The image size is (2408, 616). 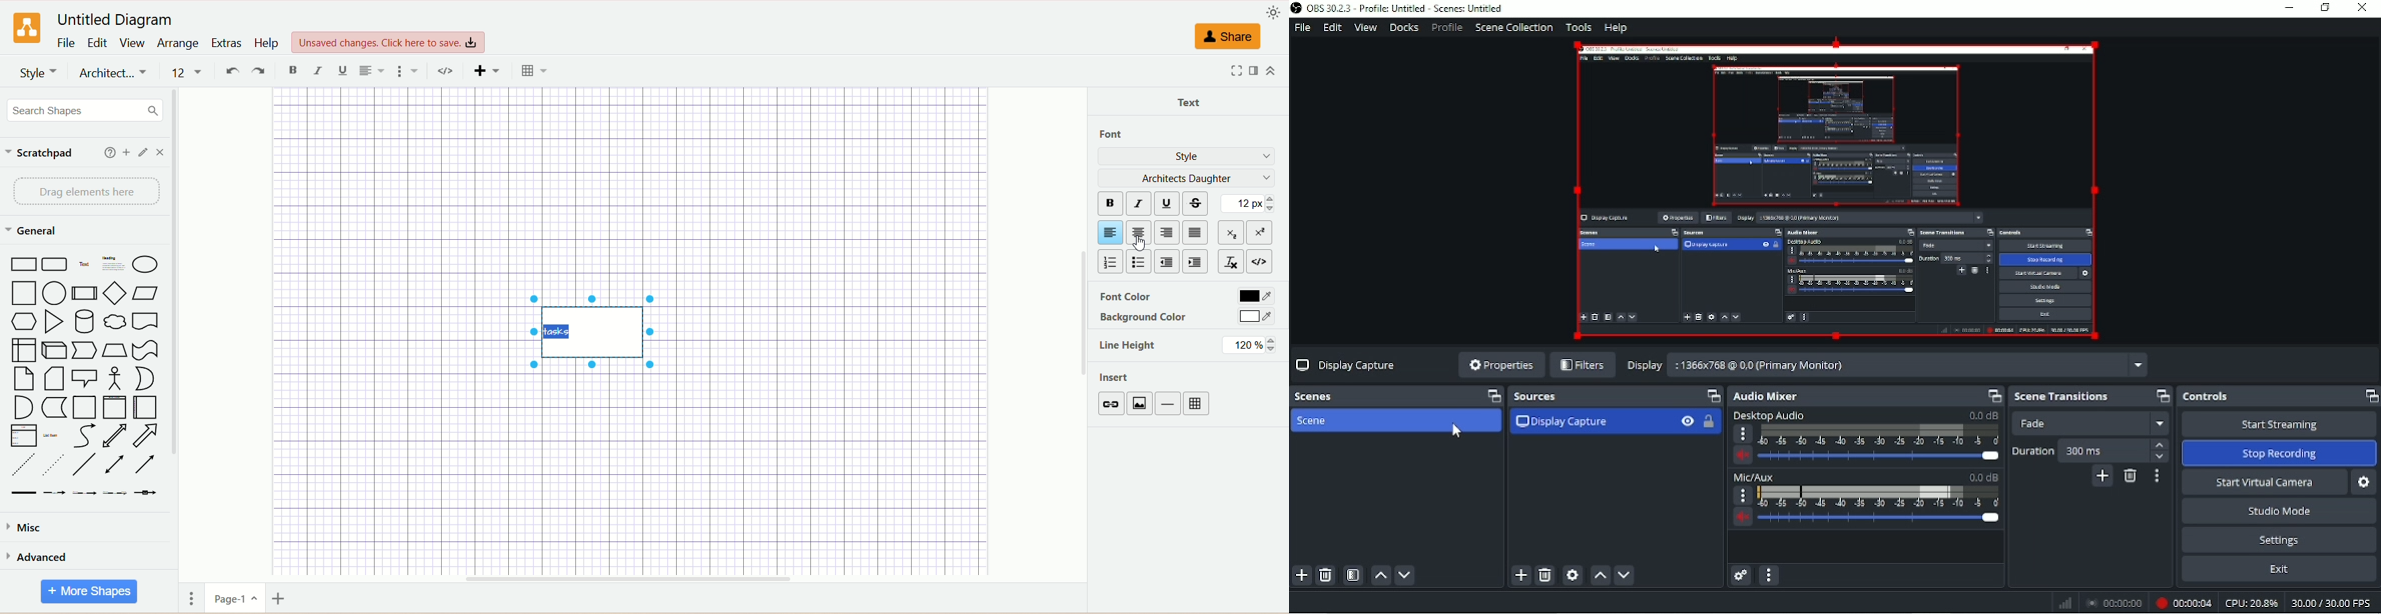 I want to click on general, so click(x=36, y=231).